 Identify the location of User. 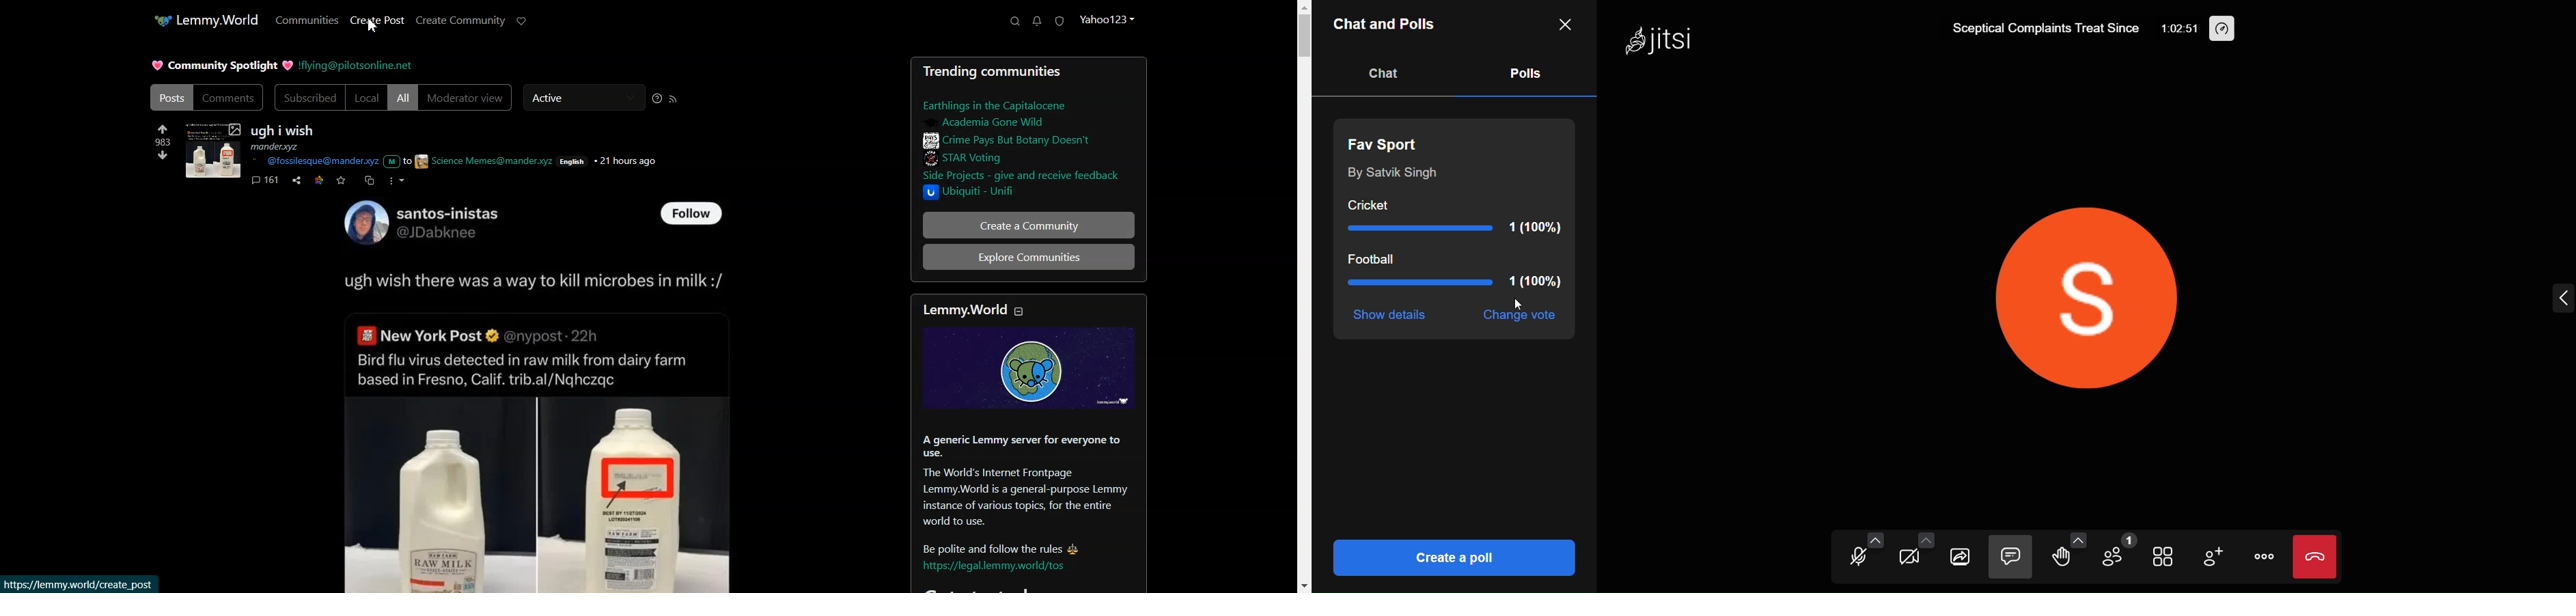
(424, 223).